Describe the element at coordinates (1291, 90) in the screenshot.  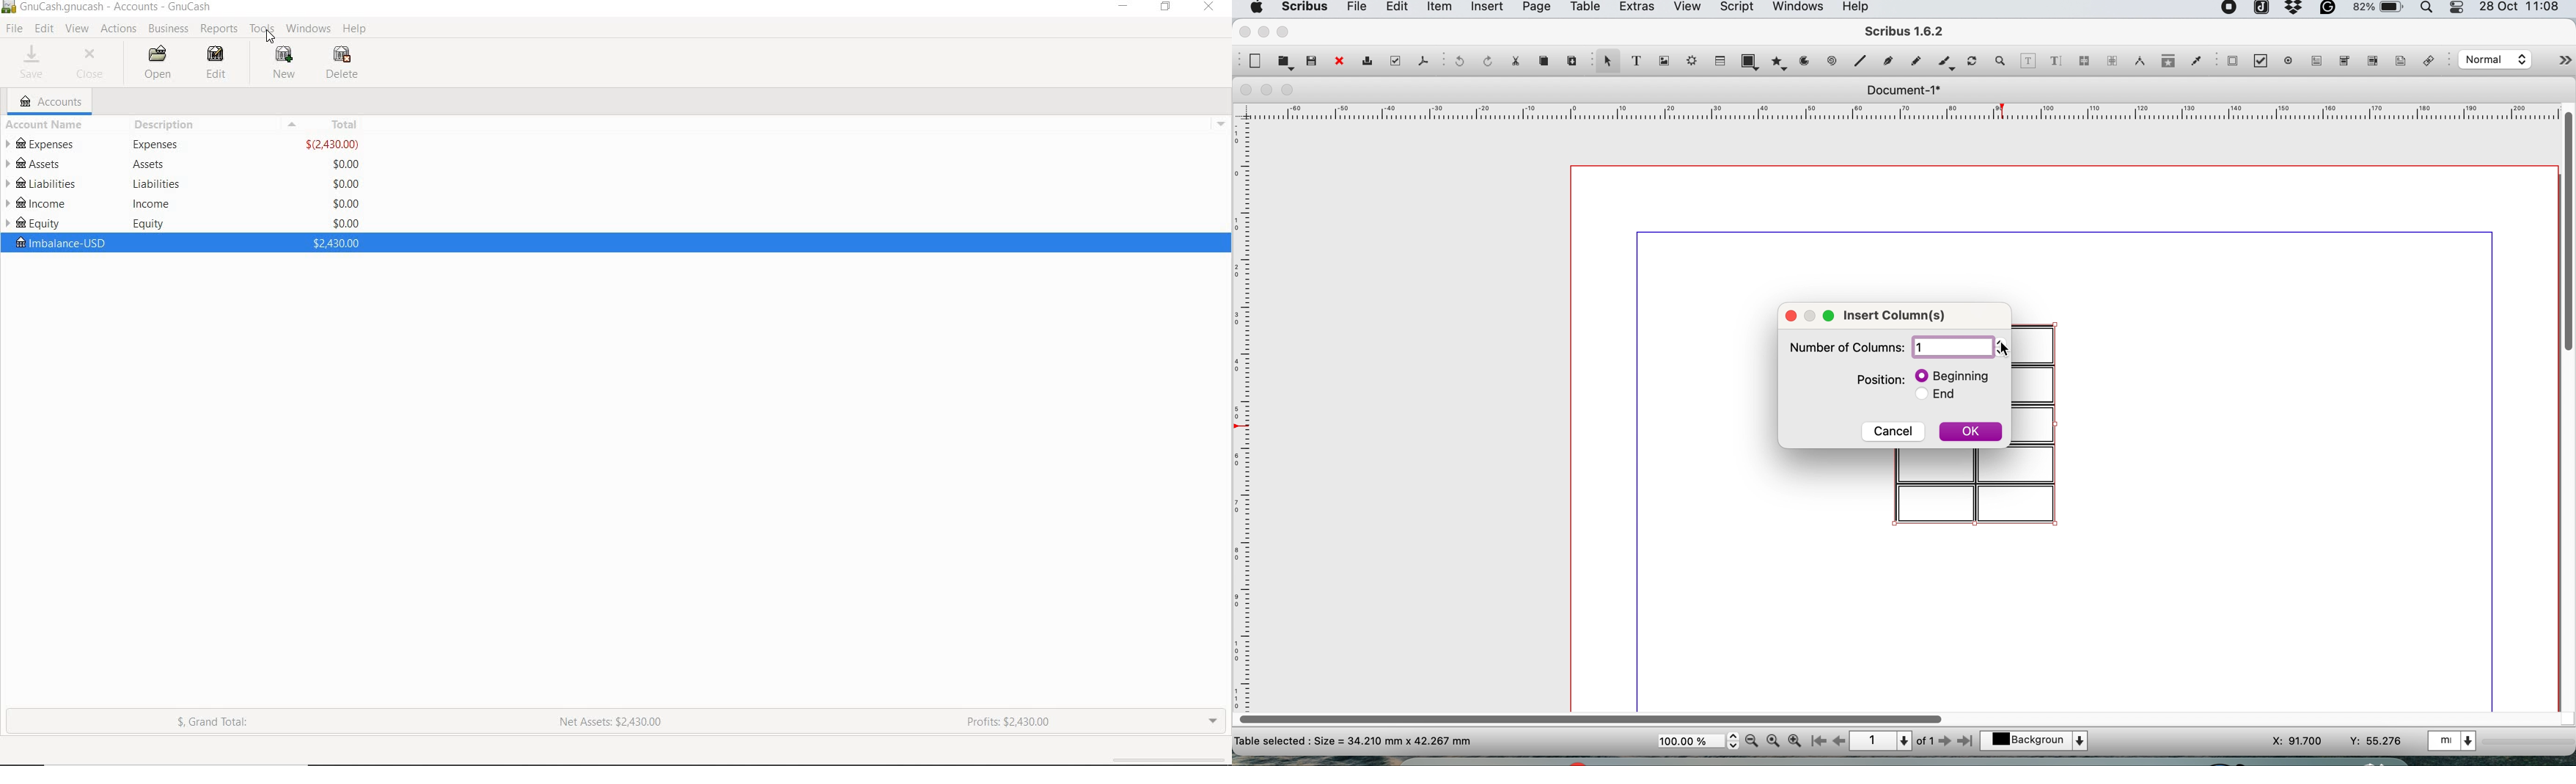
I see `maximise` at that location.